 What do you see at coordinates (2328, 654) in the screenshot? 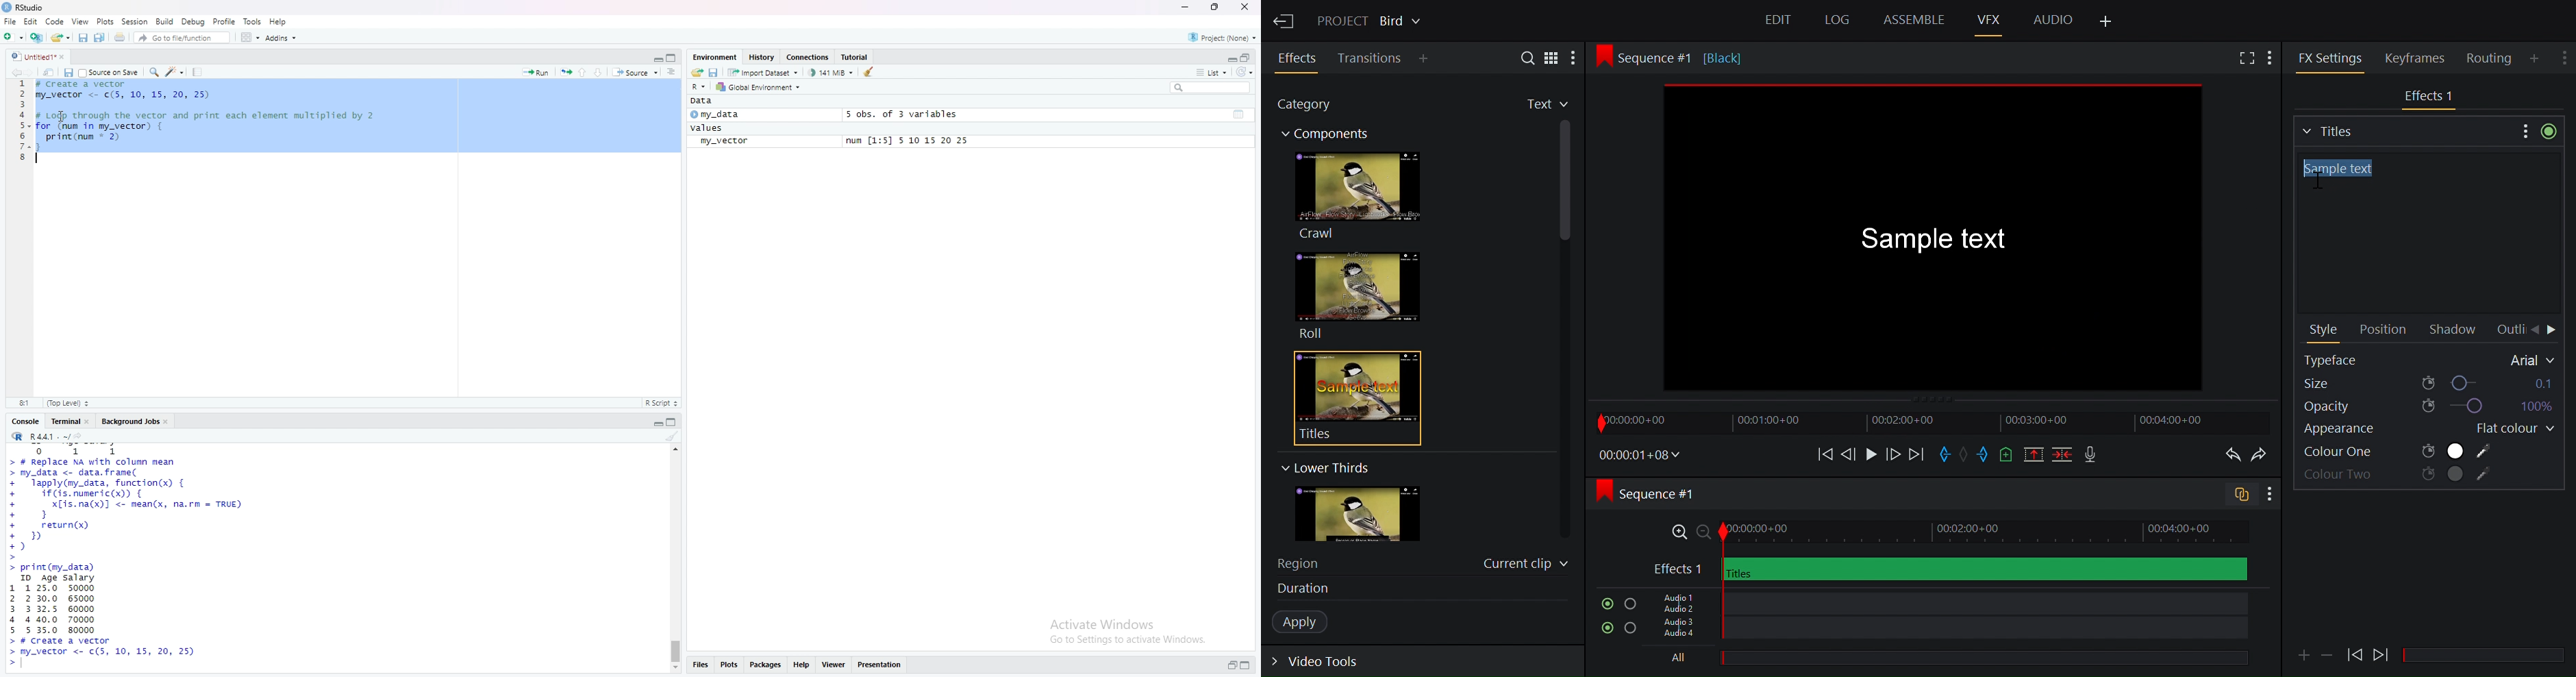
I see `Minimize` at bounding box center [2328, 654].